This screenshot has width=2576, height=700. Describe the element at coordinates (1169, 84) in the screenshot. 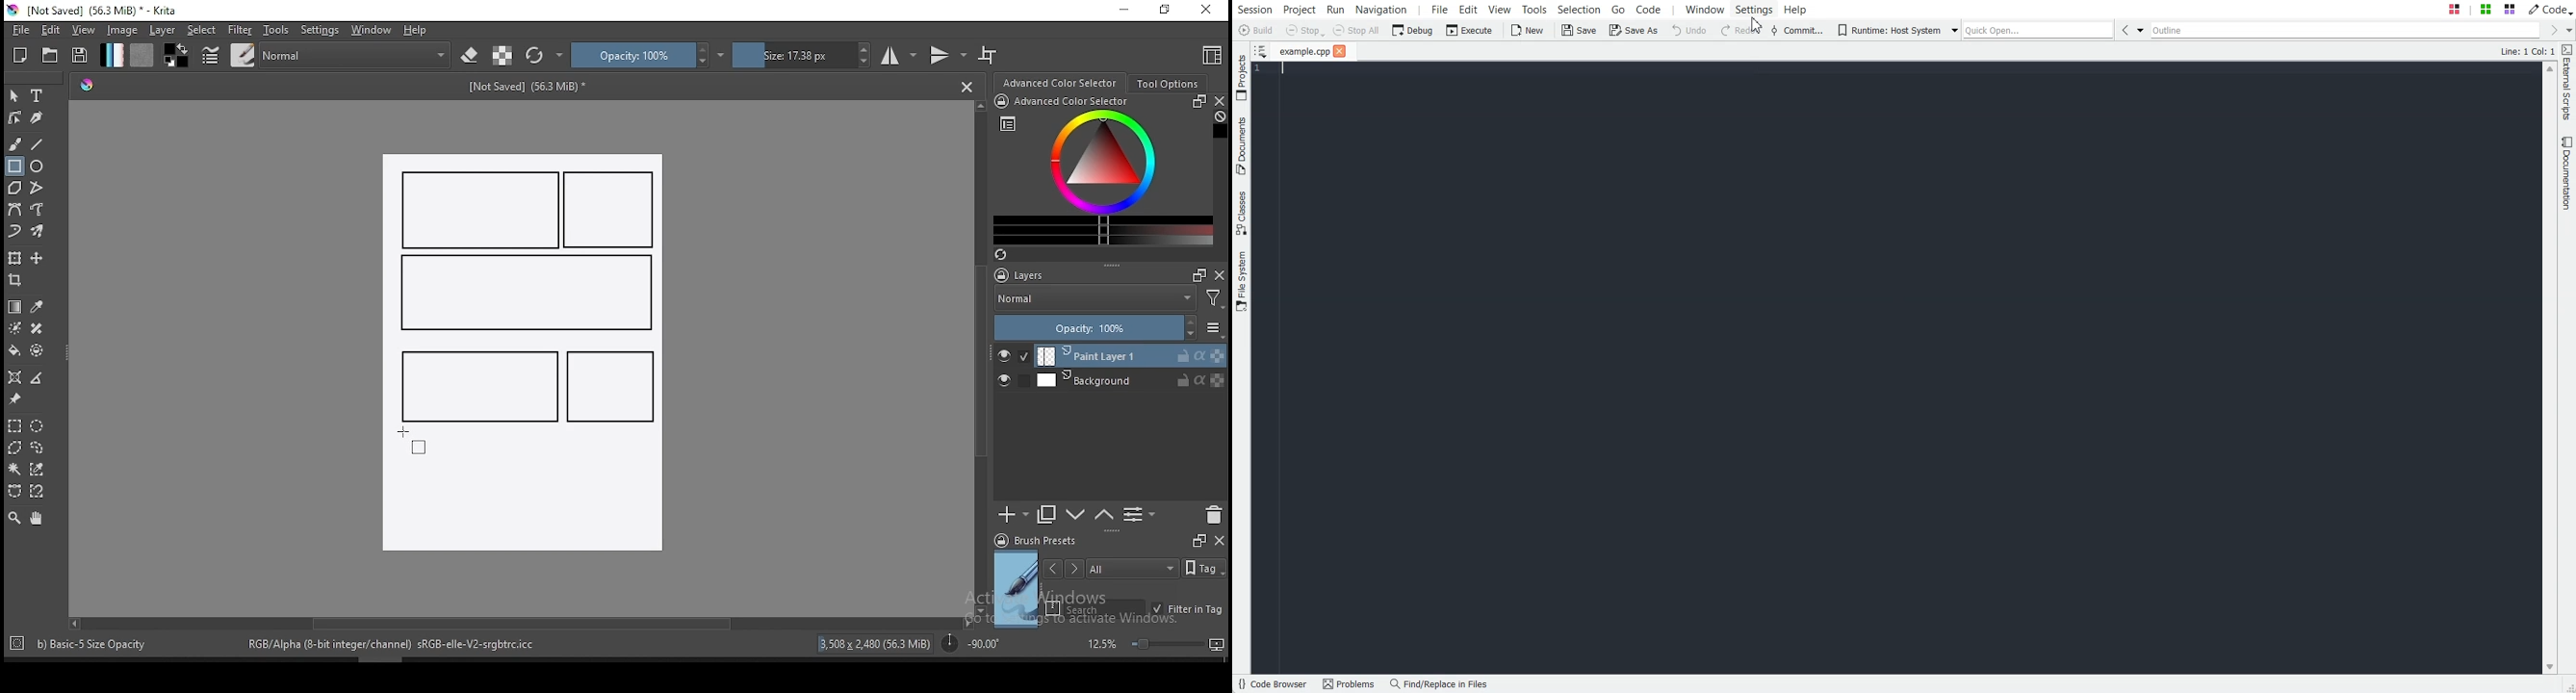

I see `tool options` at that location.